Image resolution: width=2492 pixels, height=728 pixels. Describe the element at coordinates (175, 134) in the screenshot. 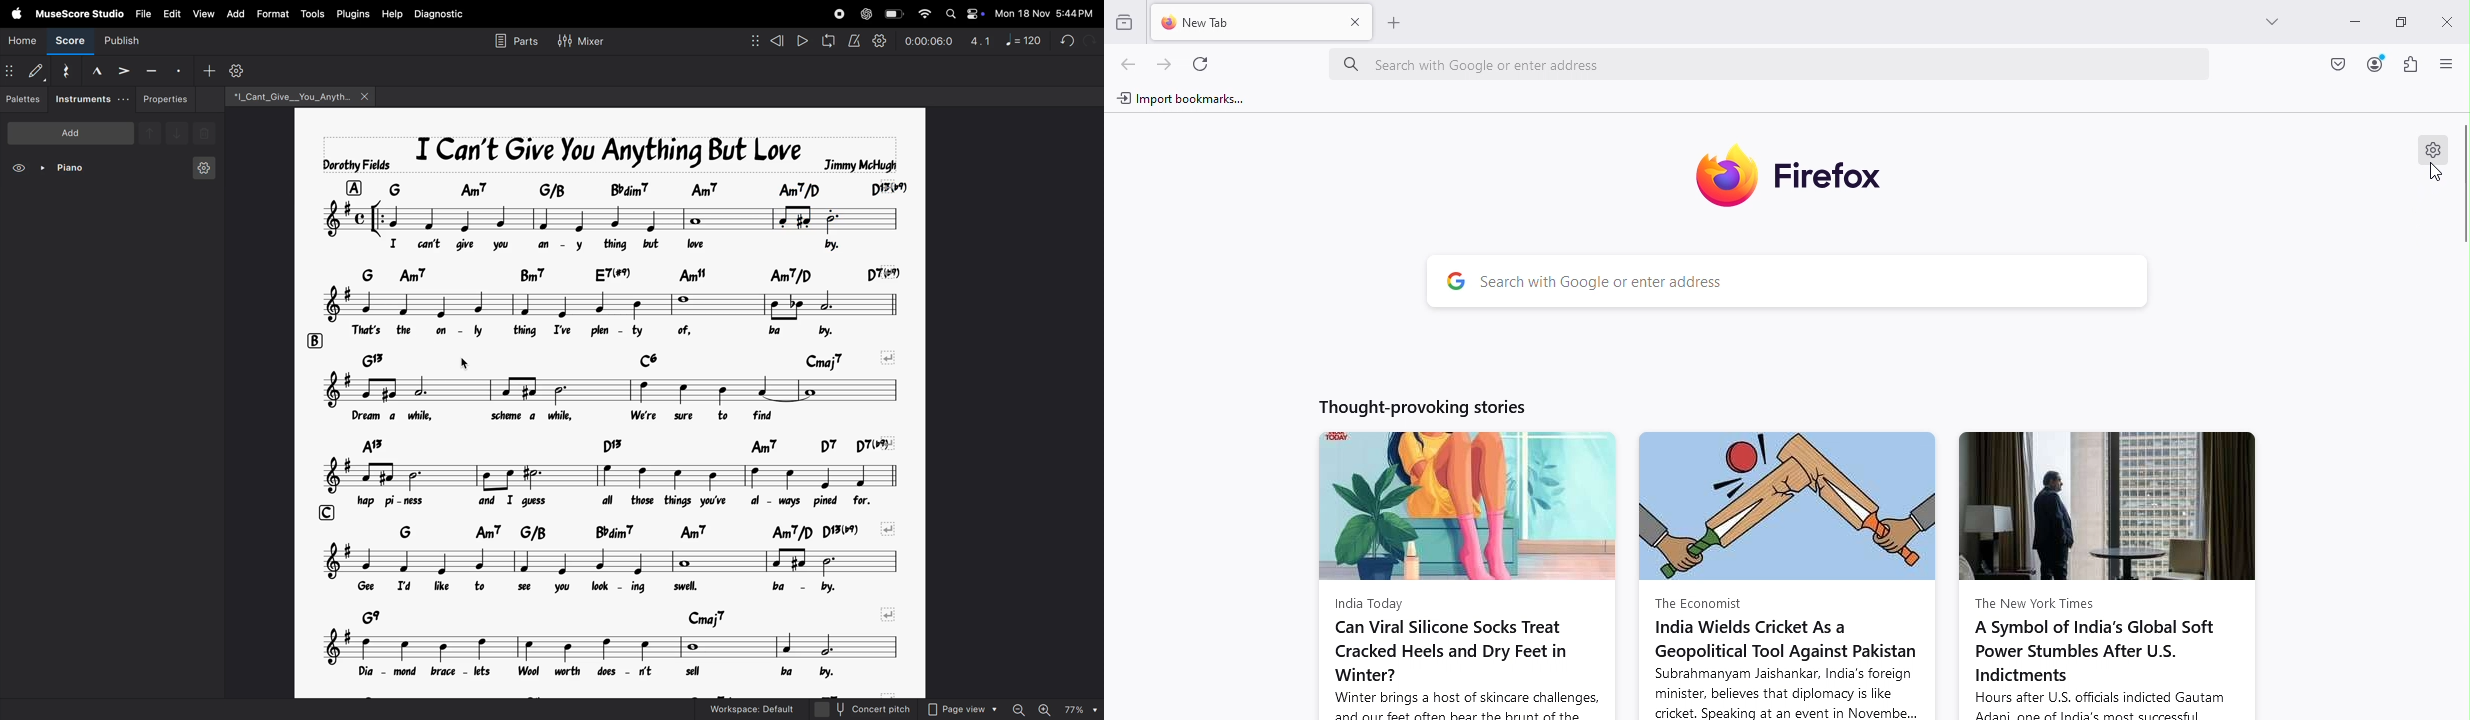

I see `downnote` at that location.